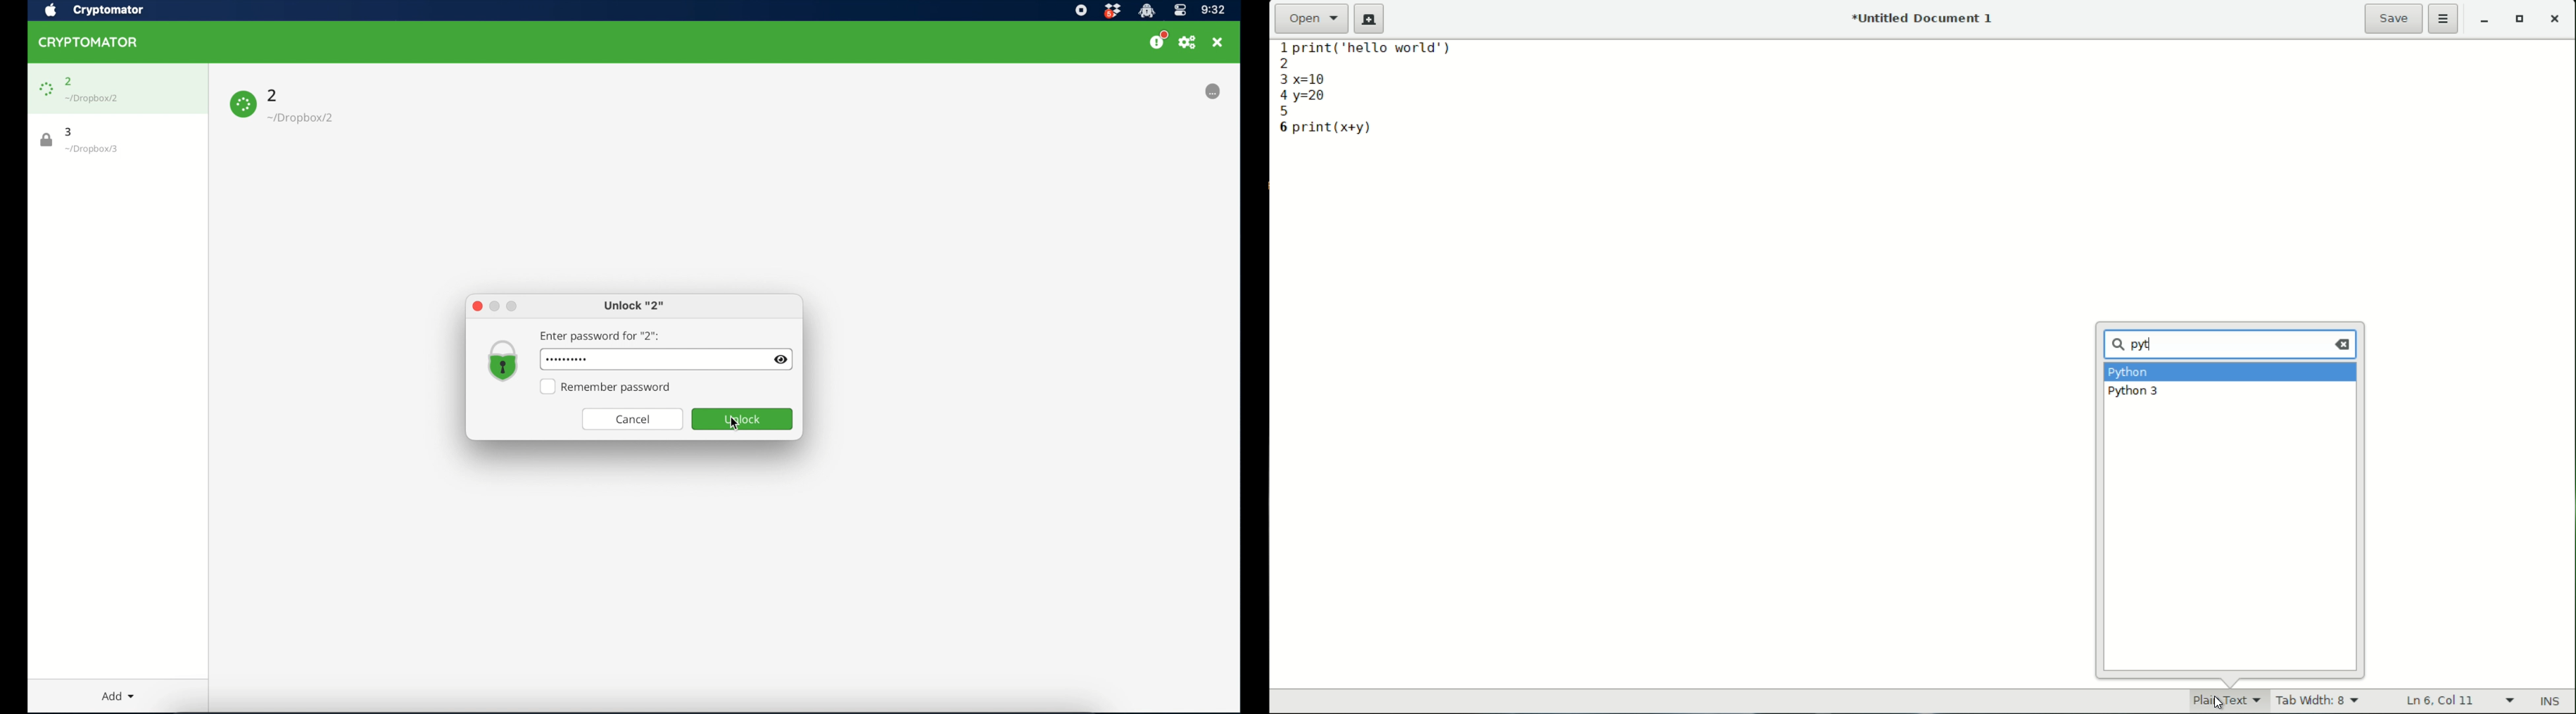  What do you see at coordinates (2556, 21) in the screenshot?
I see `close app` at bounding box center [2556, 21].